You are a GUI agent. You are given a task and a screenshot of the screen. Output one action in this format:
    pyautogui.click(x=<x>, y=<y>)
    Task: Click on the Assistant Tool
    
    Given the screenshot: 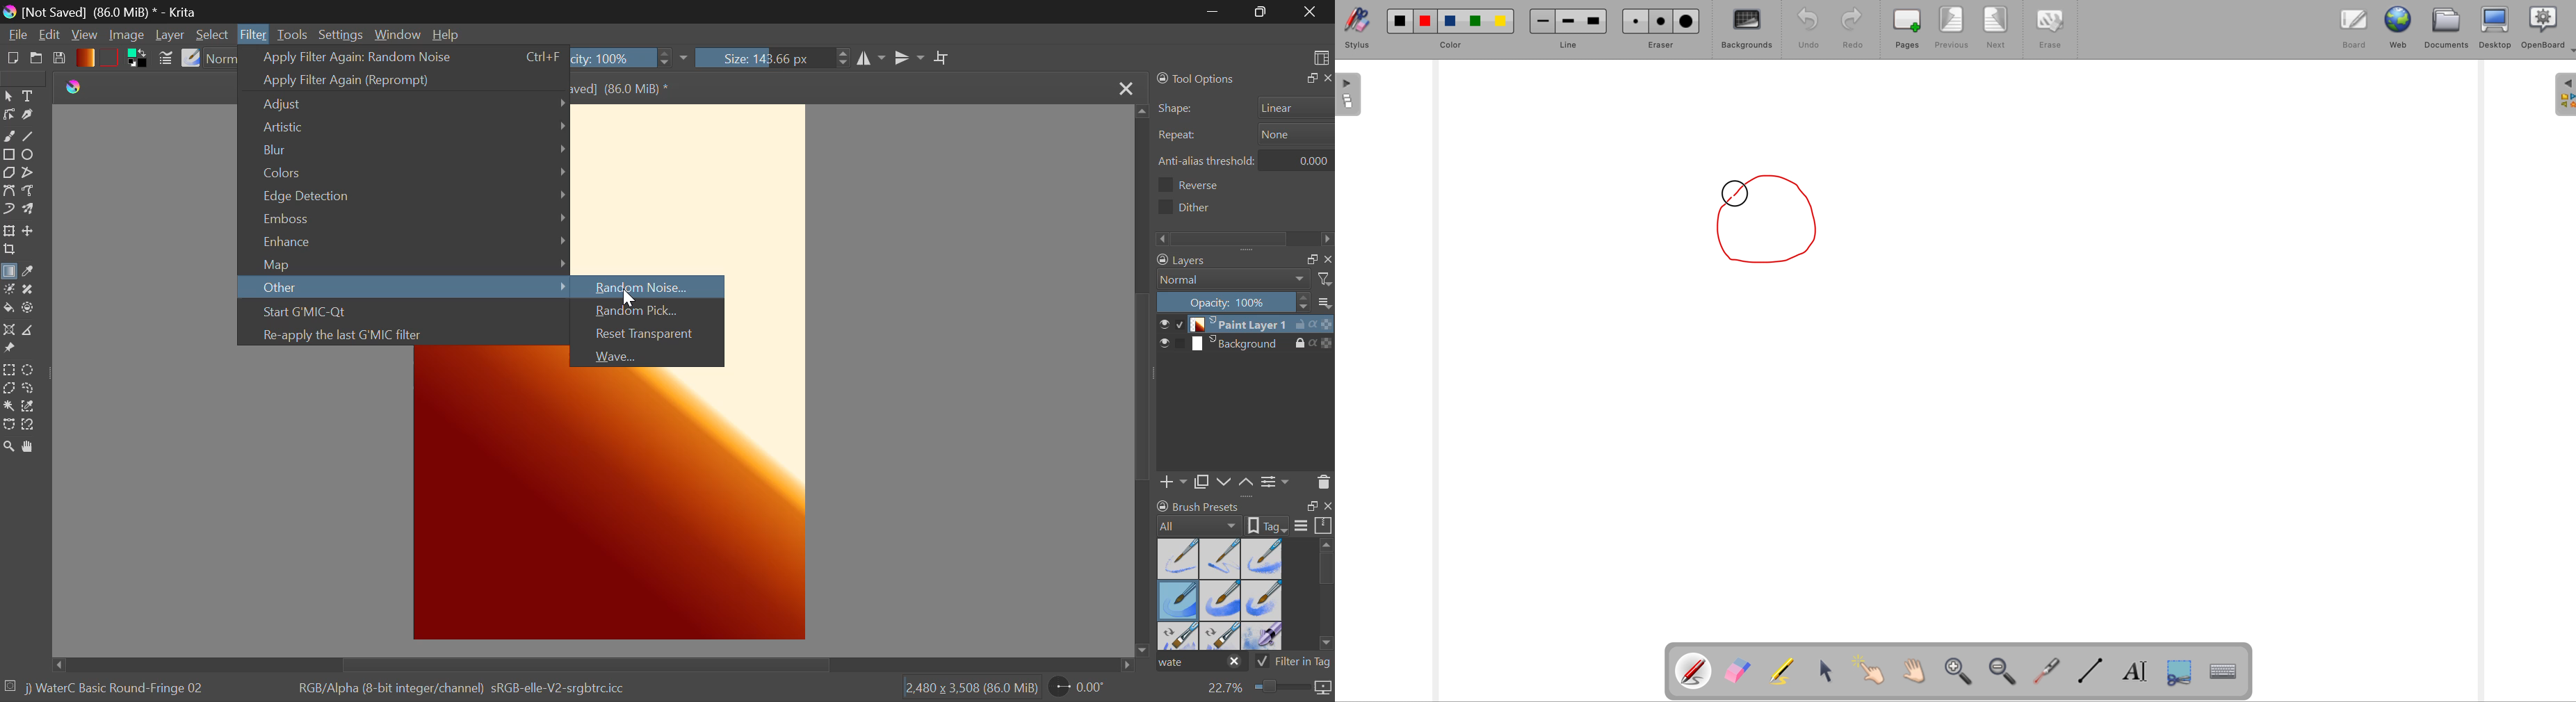 What is the action you would take?
    pyautogui.click(x=10, y=331)
    